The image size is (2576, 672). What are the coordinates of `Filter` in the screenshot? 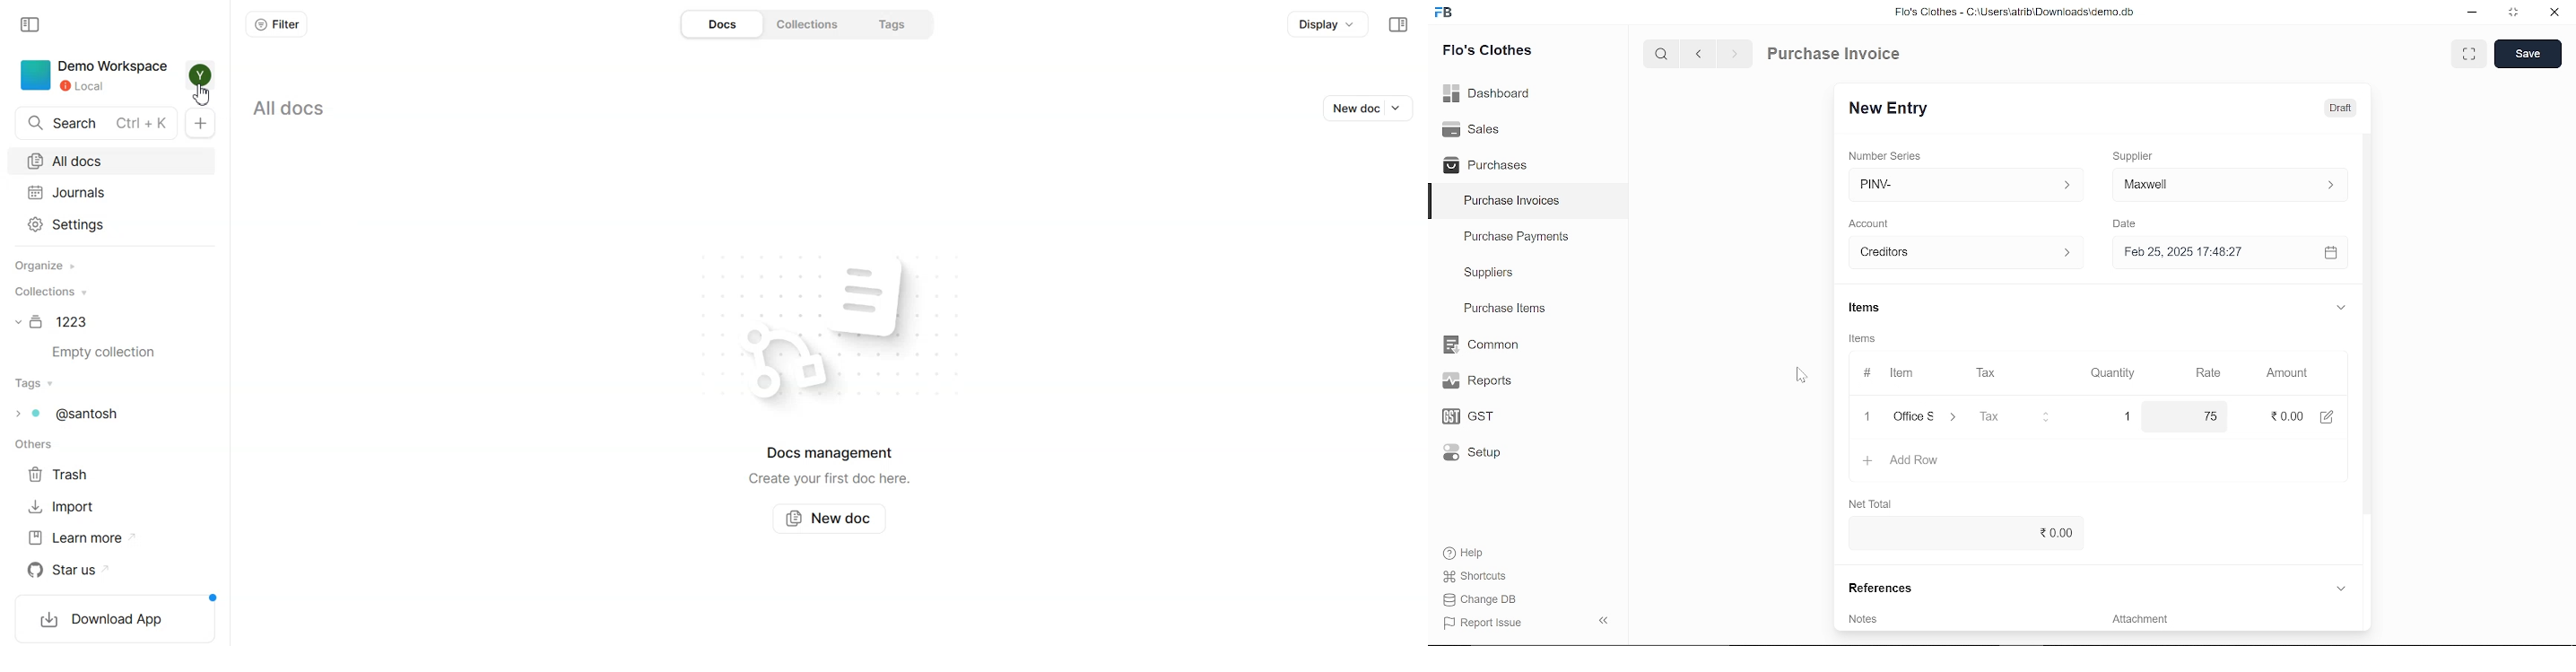 It's located at (277, 25).